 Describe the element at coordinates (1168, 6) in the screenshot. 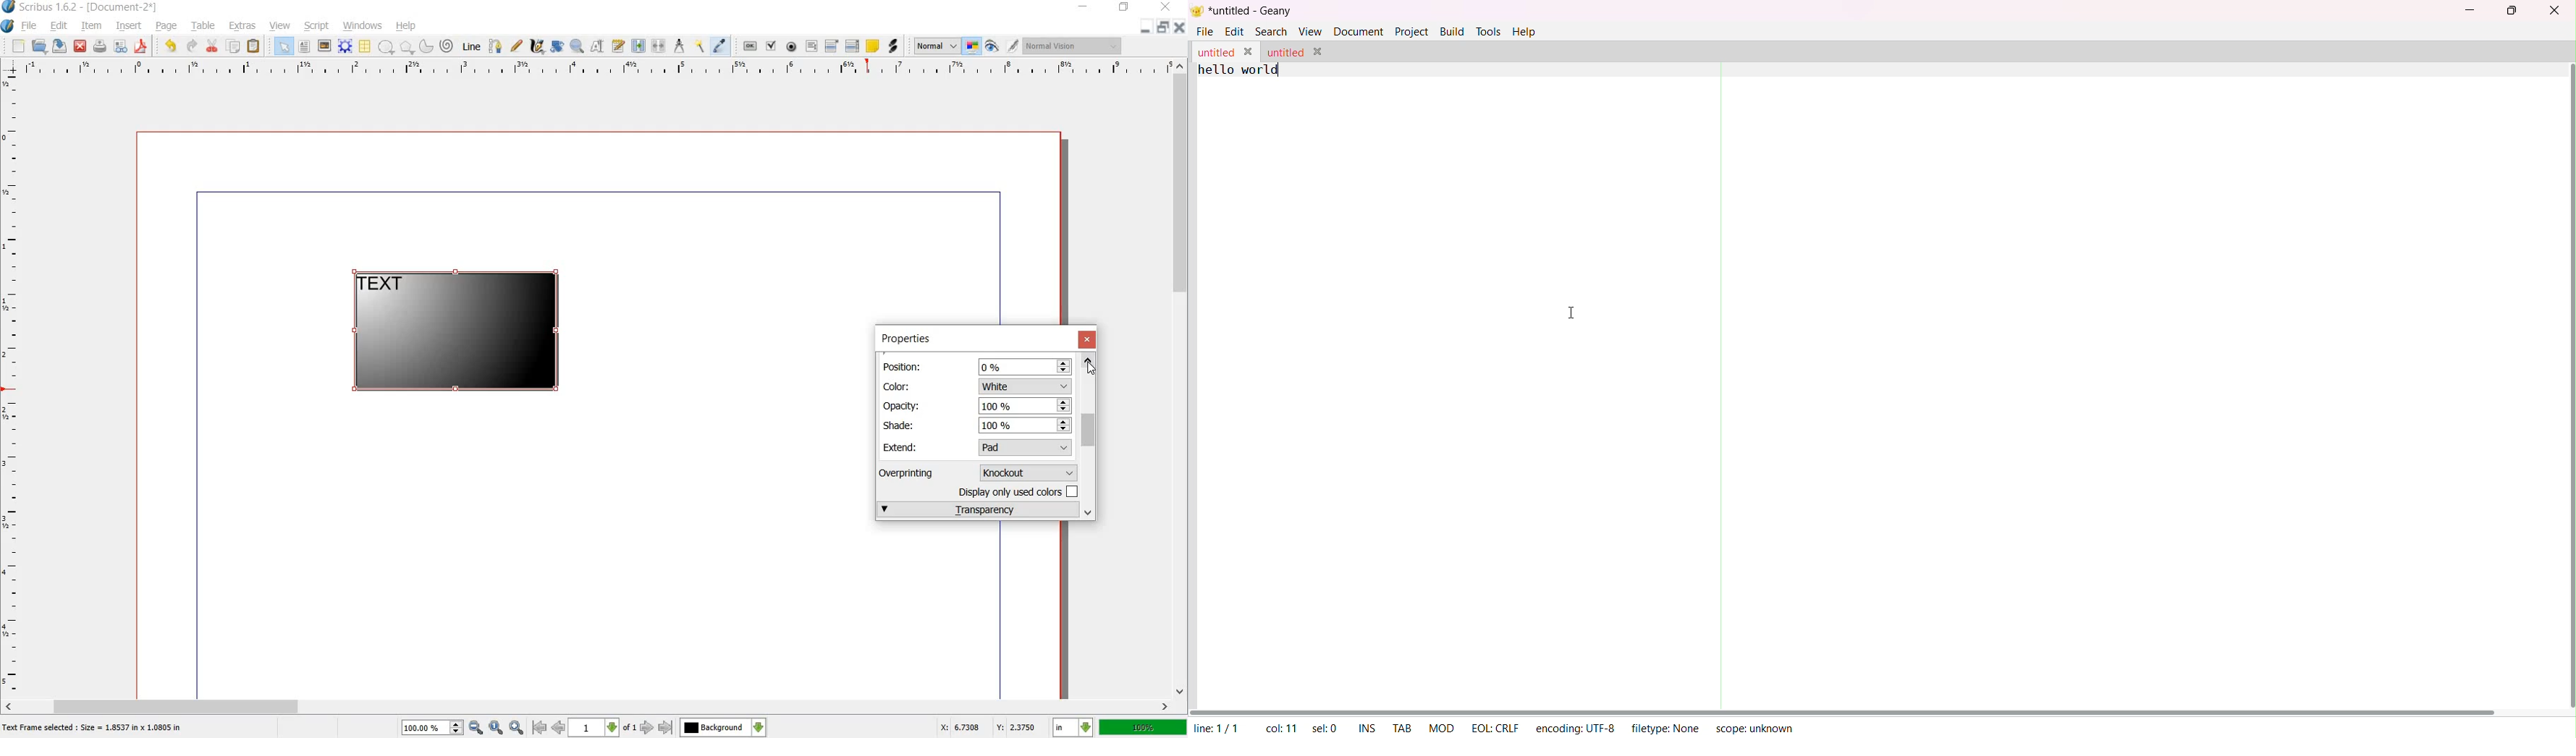

I see `close` at that location.